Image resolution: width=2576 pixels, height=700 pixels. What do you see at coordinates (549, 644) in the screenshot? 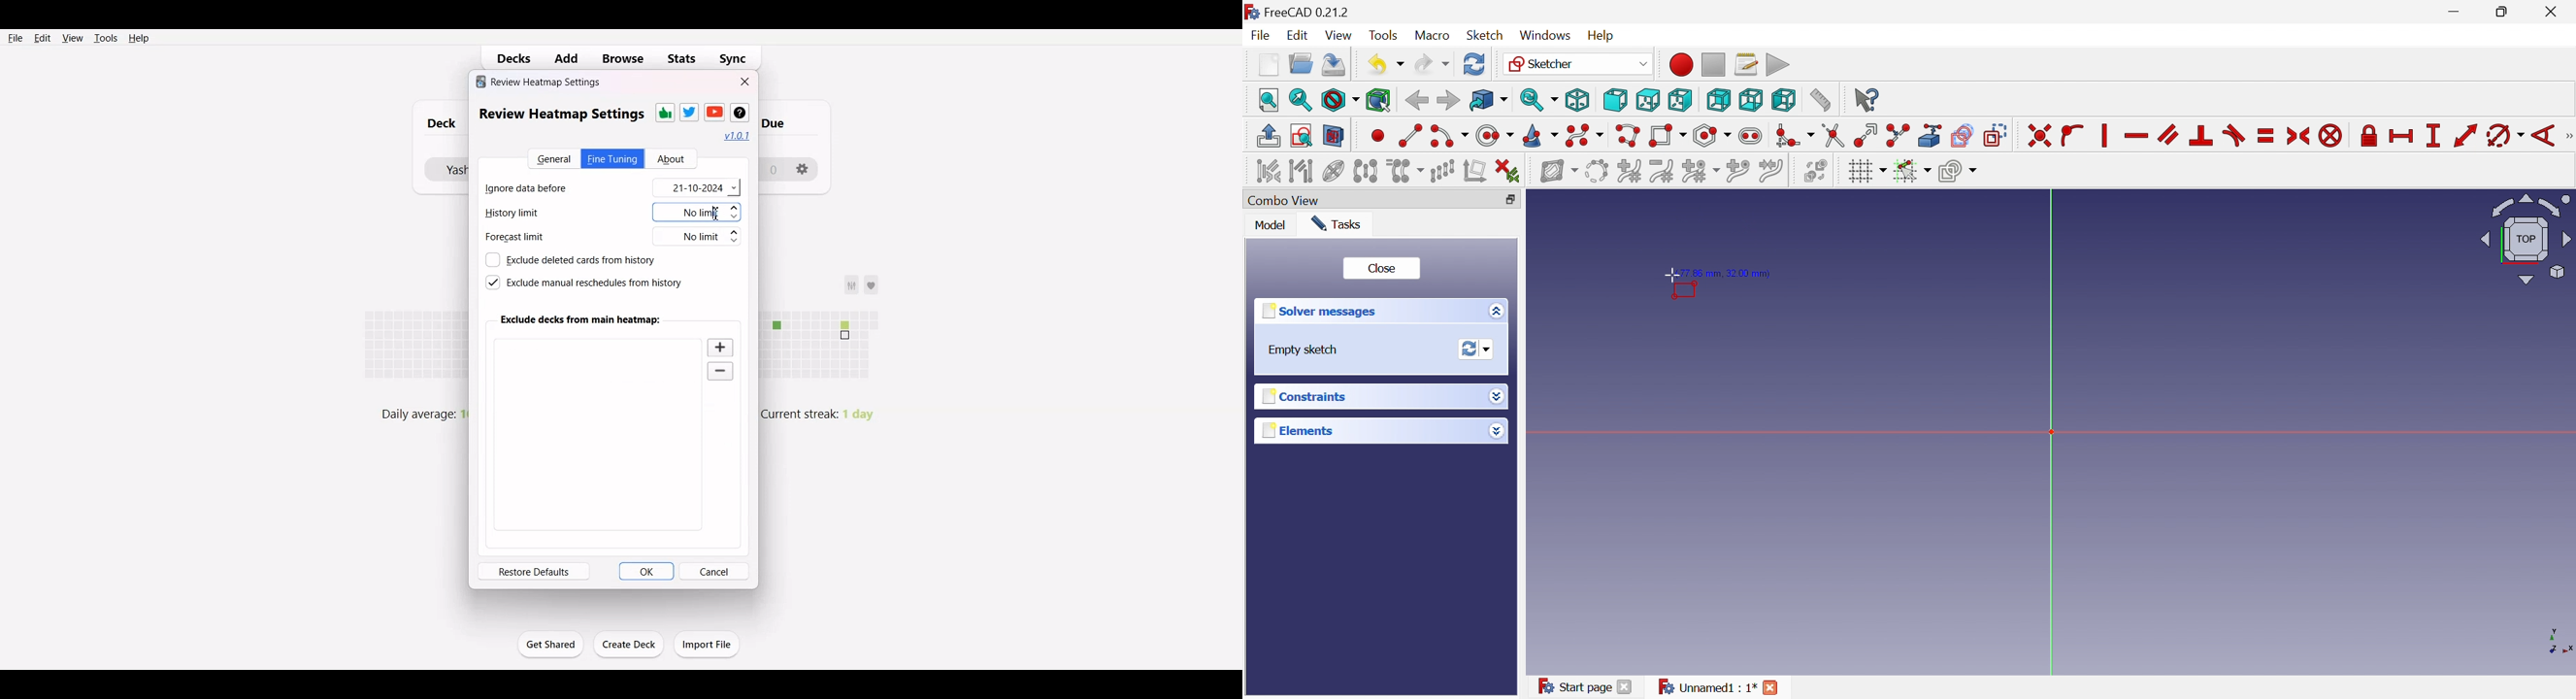
I see `Get Started` at bounding box center [549, 644].